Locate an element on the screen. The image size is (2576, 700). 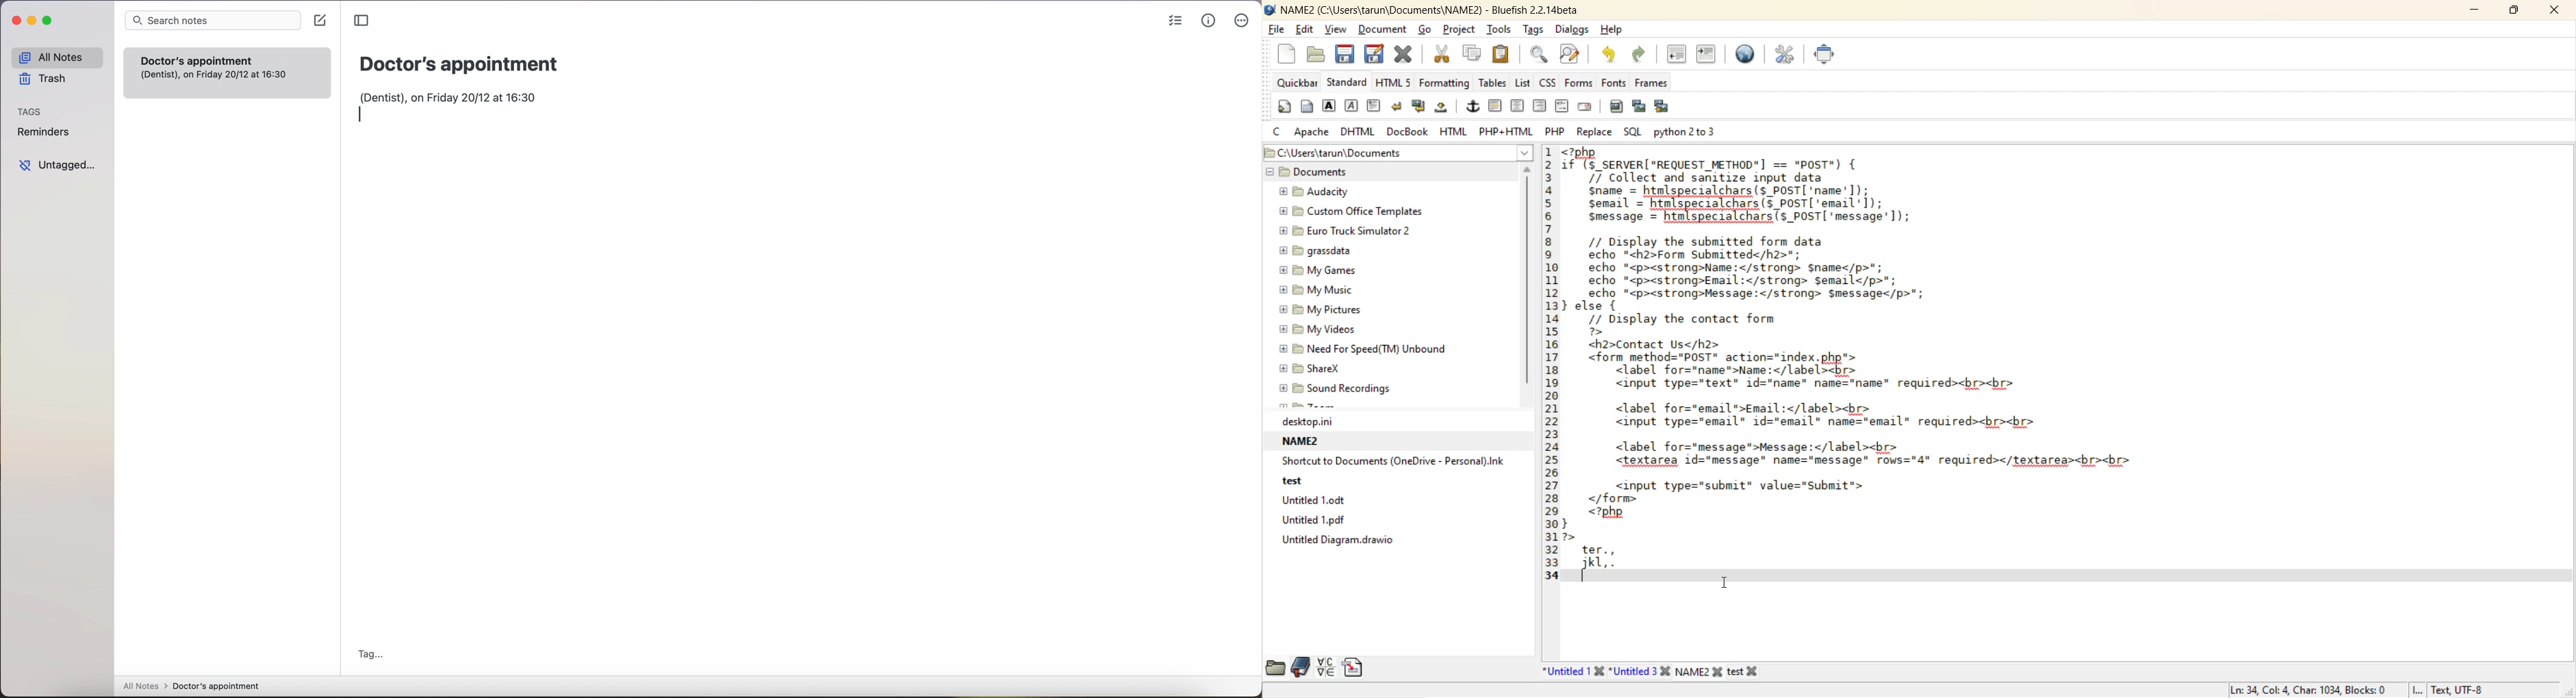
trash is located at coordinates (44, 79).